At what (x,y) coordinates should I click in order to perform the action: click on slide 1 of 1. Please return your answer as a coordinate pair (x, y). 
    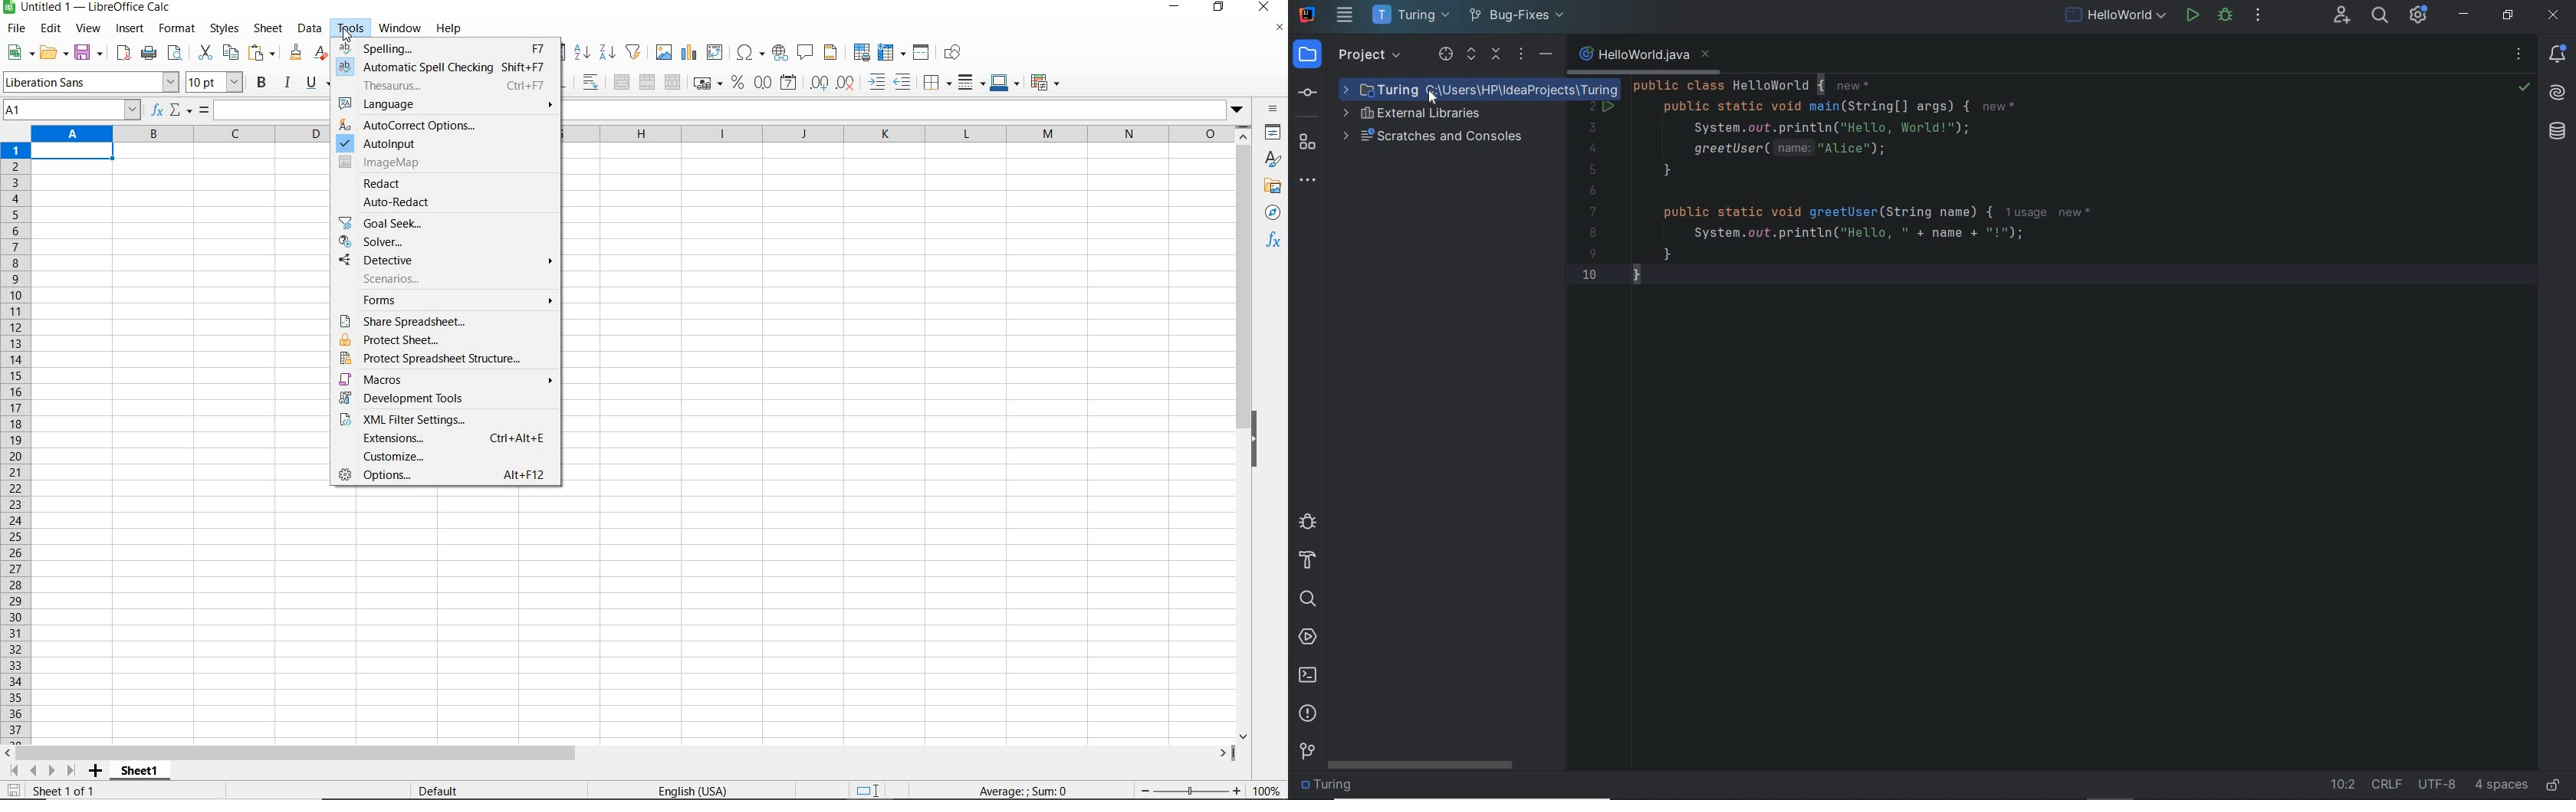
    Looking at the image, I should click on (61, 790).